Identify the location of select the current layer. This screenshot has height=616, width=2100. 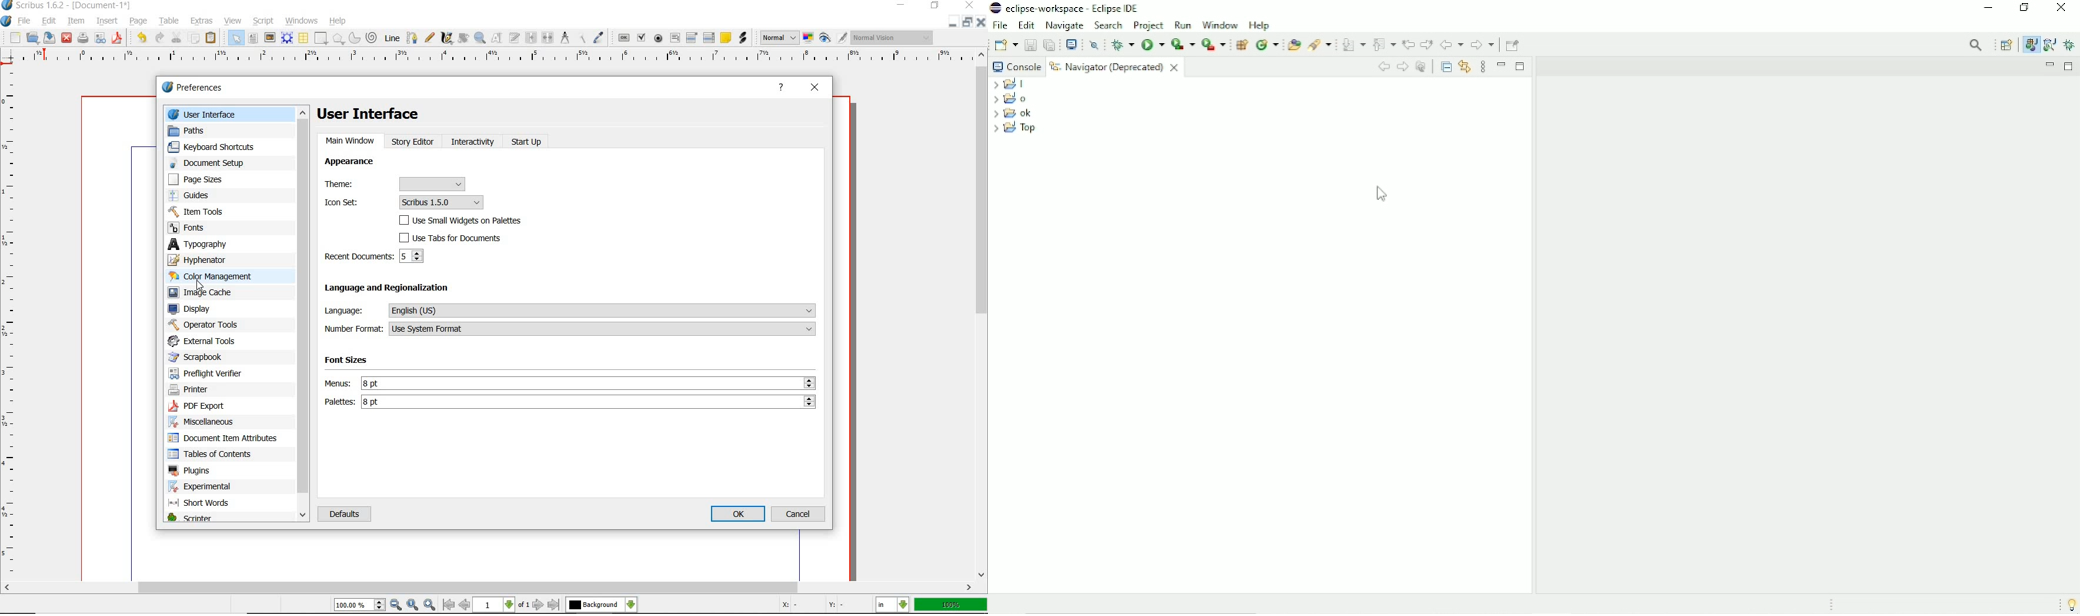
(601, 605).